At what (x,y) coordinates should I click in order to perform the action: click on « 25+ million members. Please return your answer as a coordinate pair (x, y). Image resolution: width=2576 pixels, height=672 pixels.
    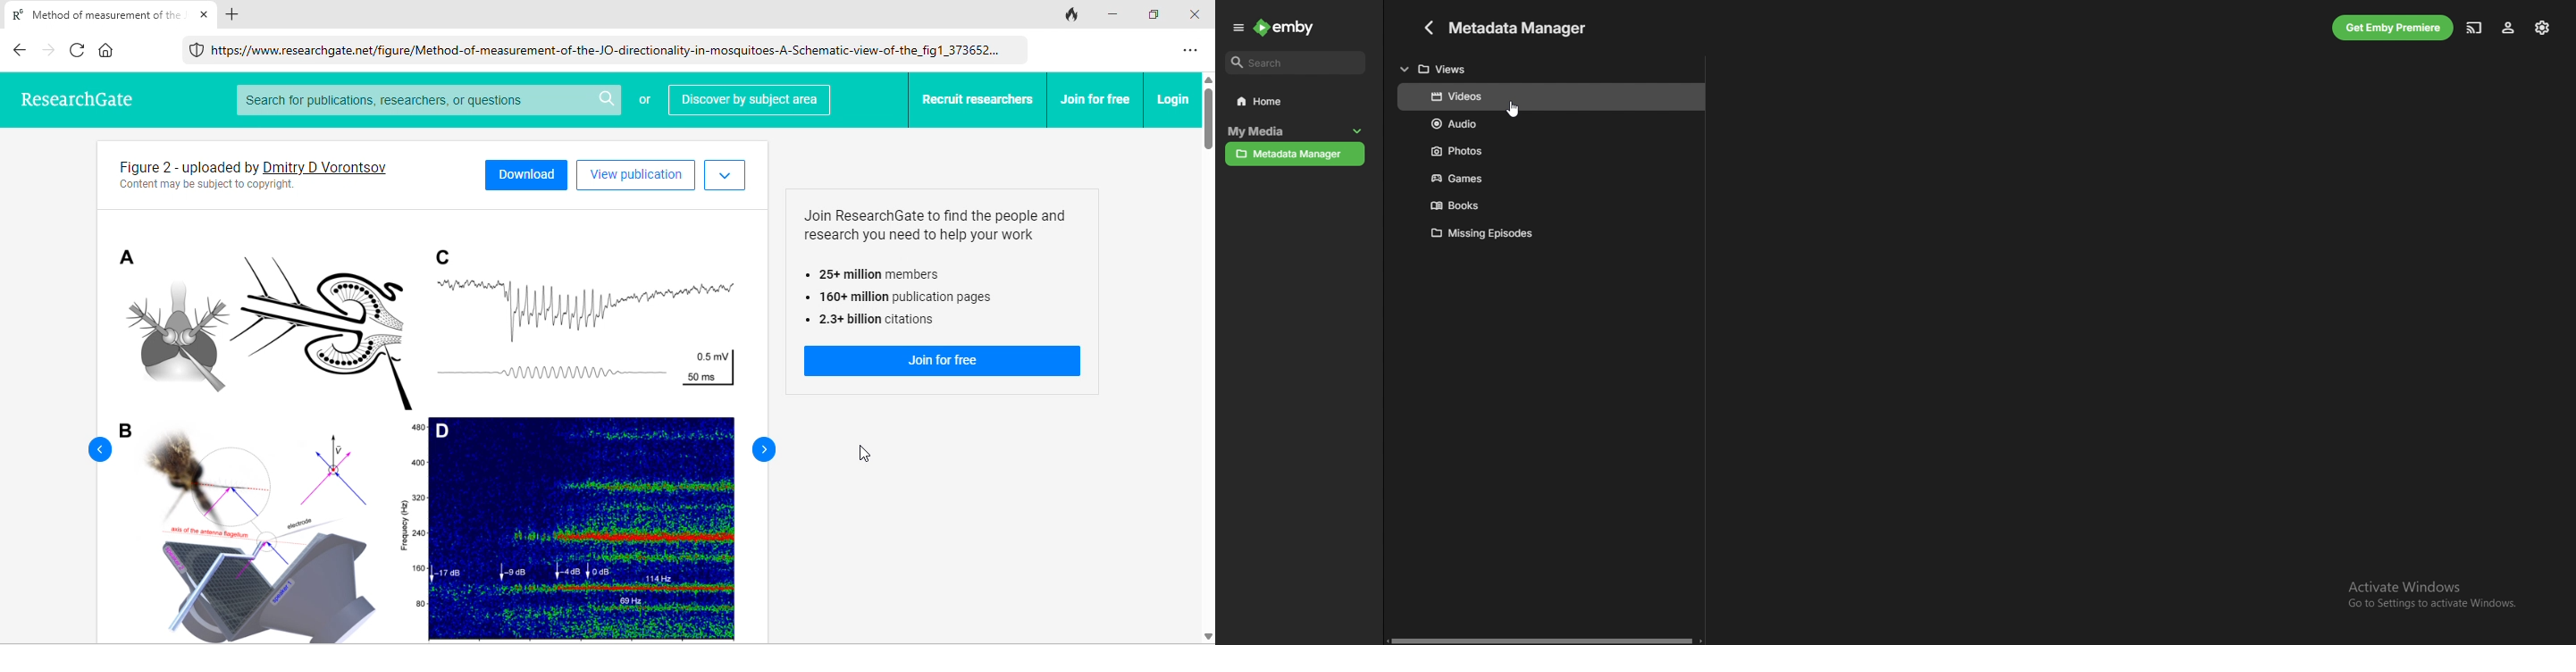
    Looking at the image, I should click on (883, 274).